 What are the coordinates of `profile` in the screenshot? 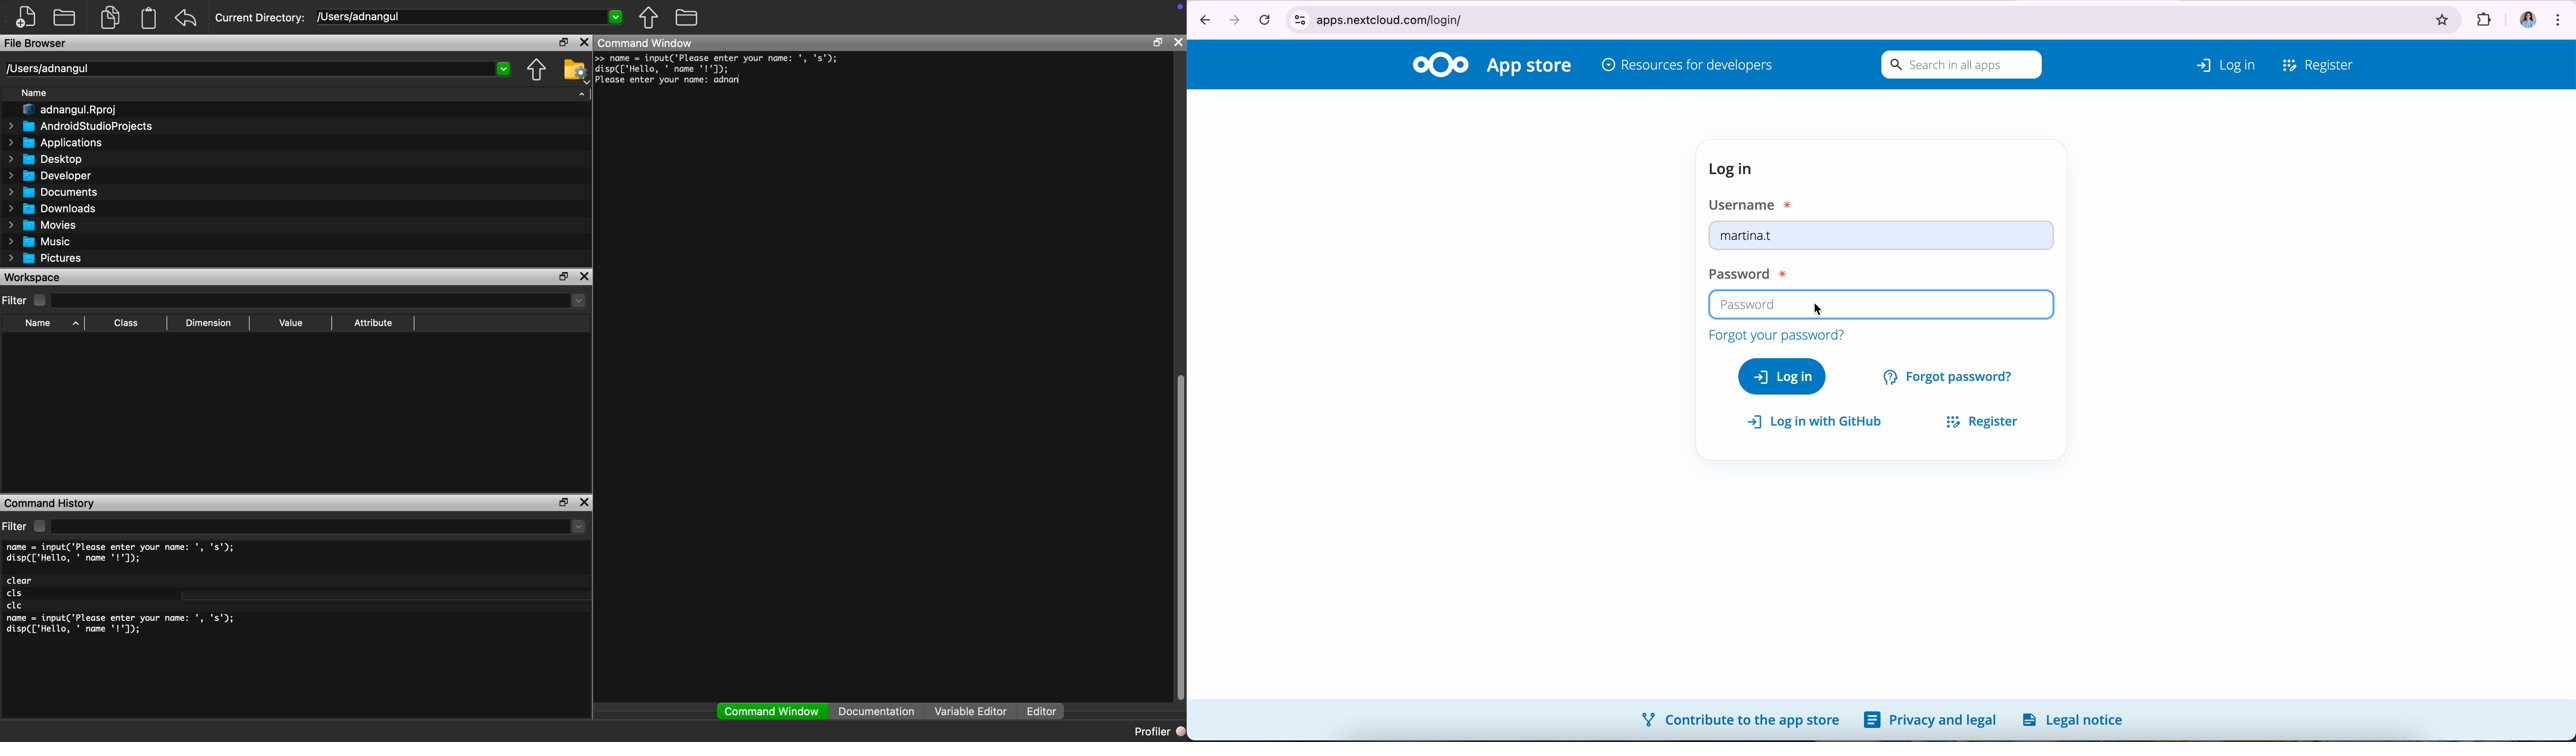 It's located at (2522, 16).